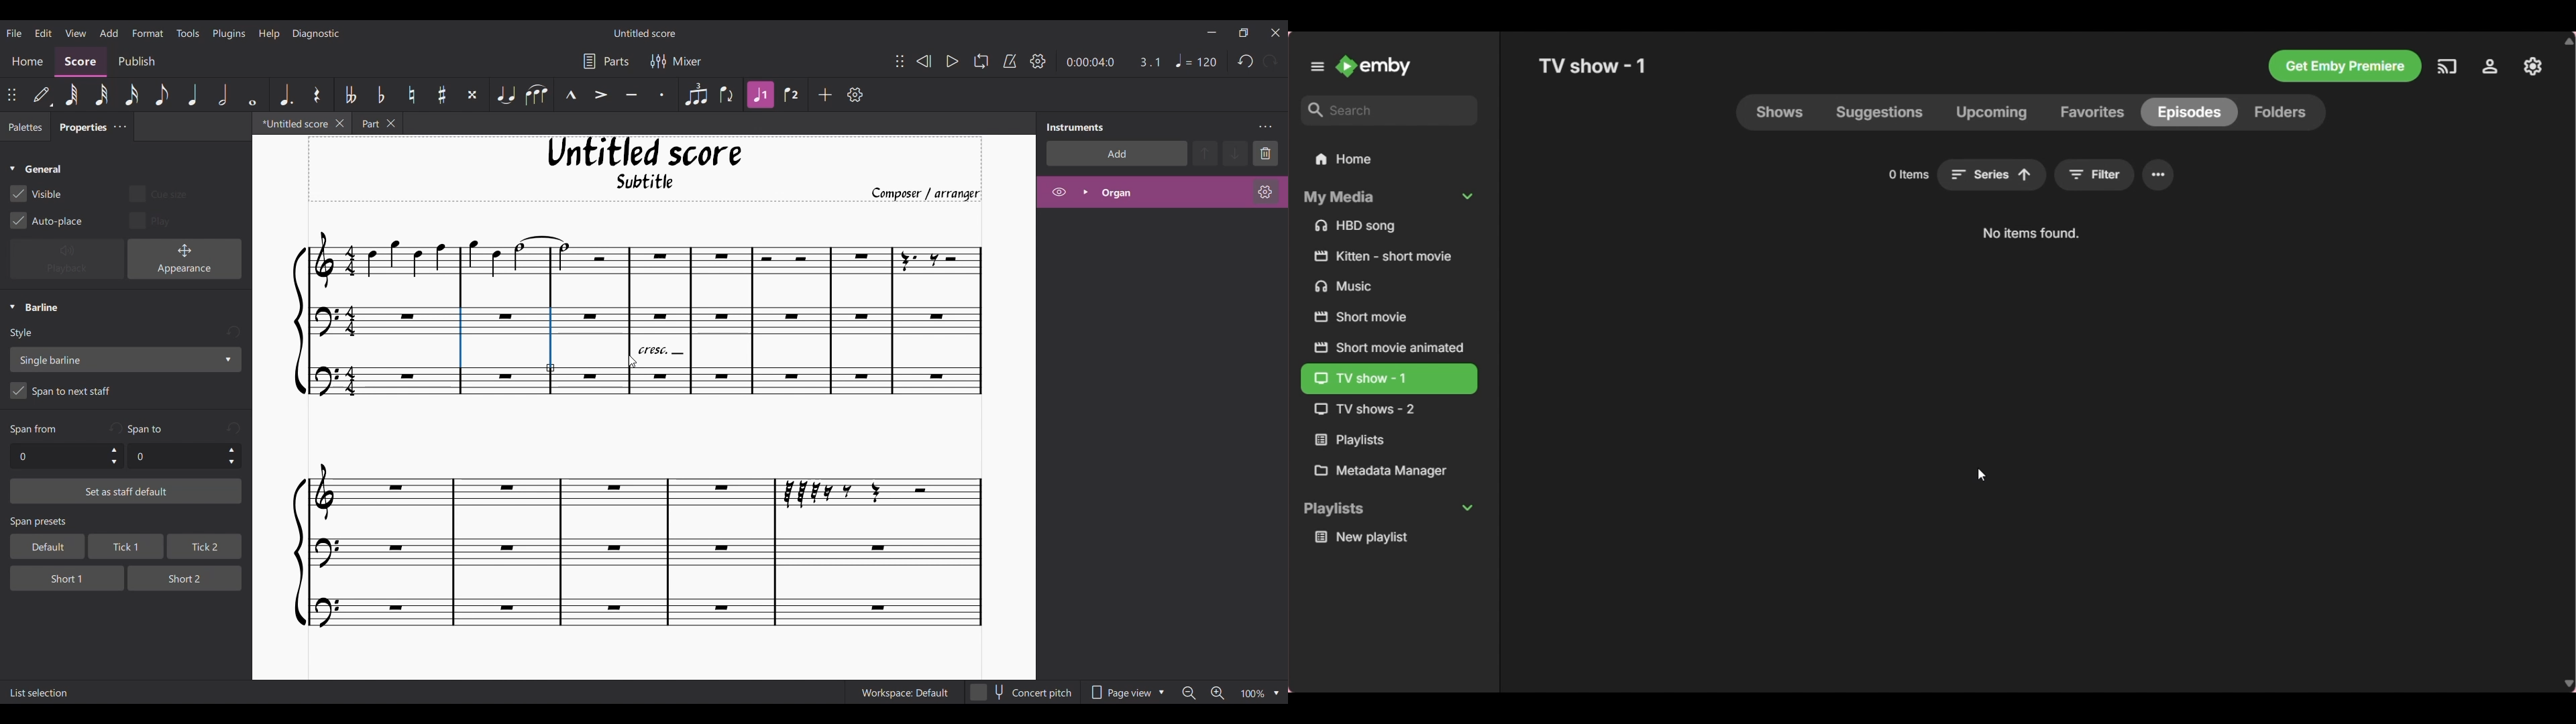 This screenshot has height=728, width=2576. Describe the element at coordinates (1217, 694) in the screenshot. I see `Zoom in` at that location.